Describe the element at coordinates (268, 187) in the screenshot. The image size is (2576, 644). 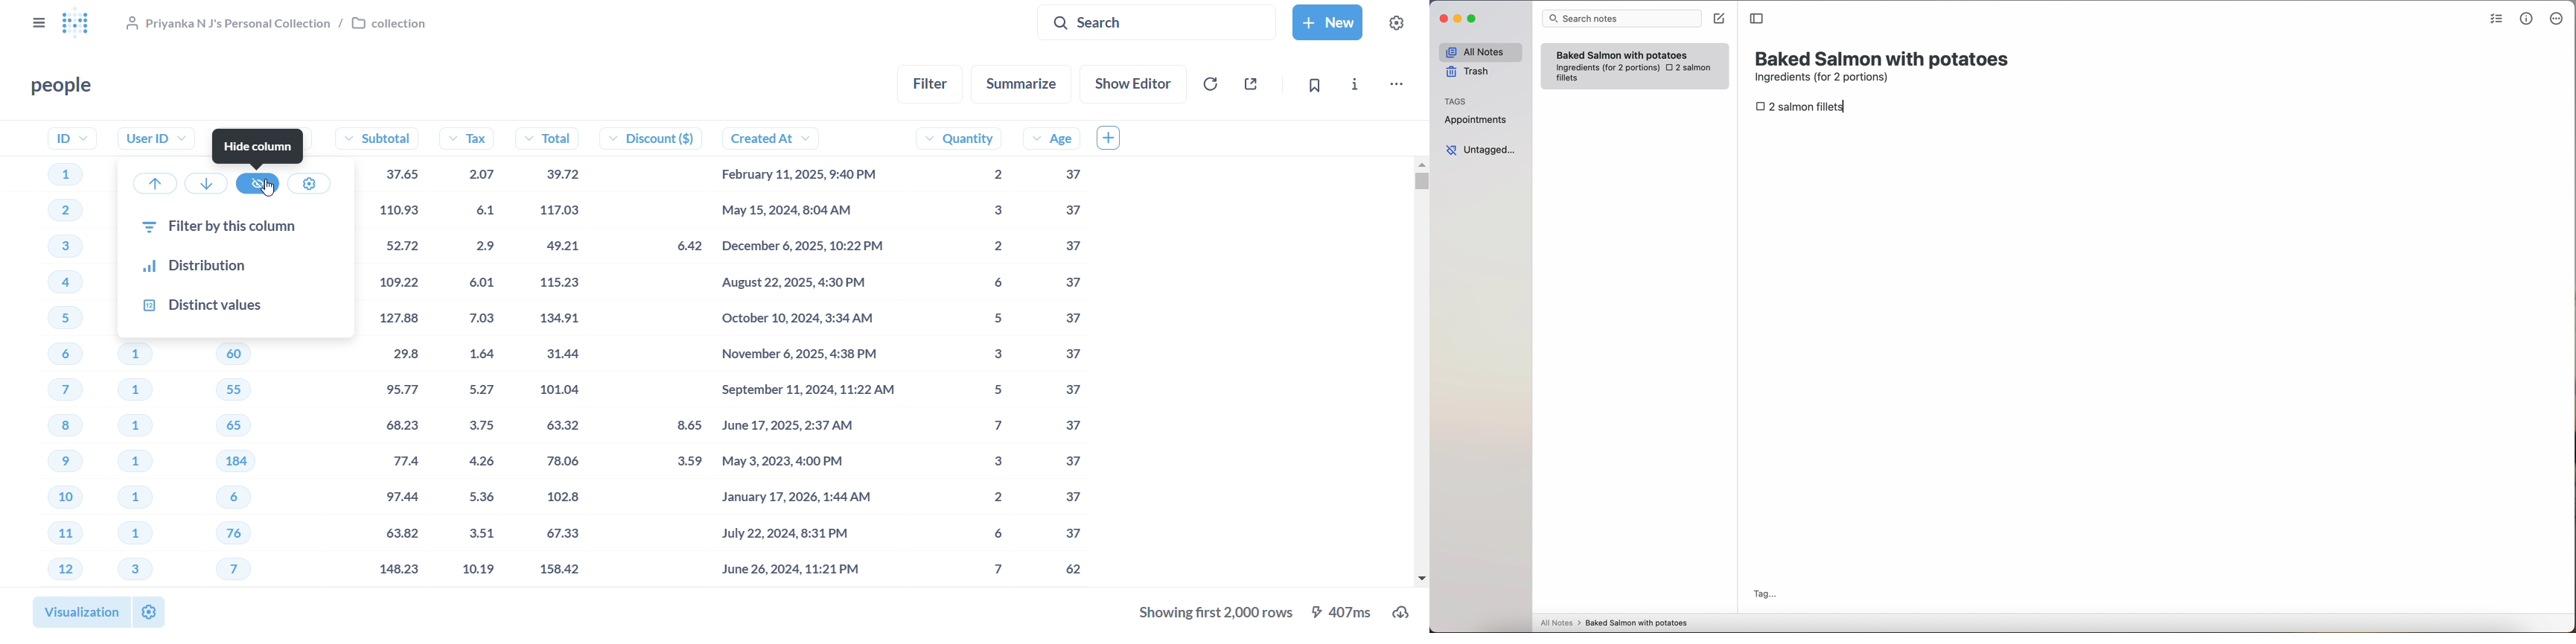
I see `Cursor` at that location.